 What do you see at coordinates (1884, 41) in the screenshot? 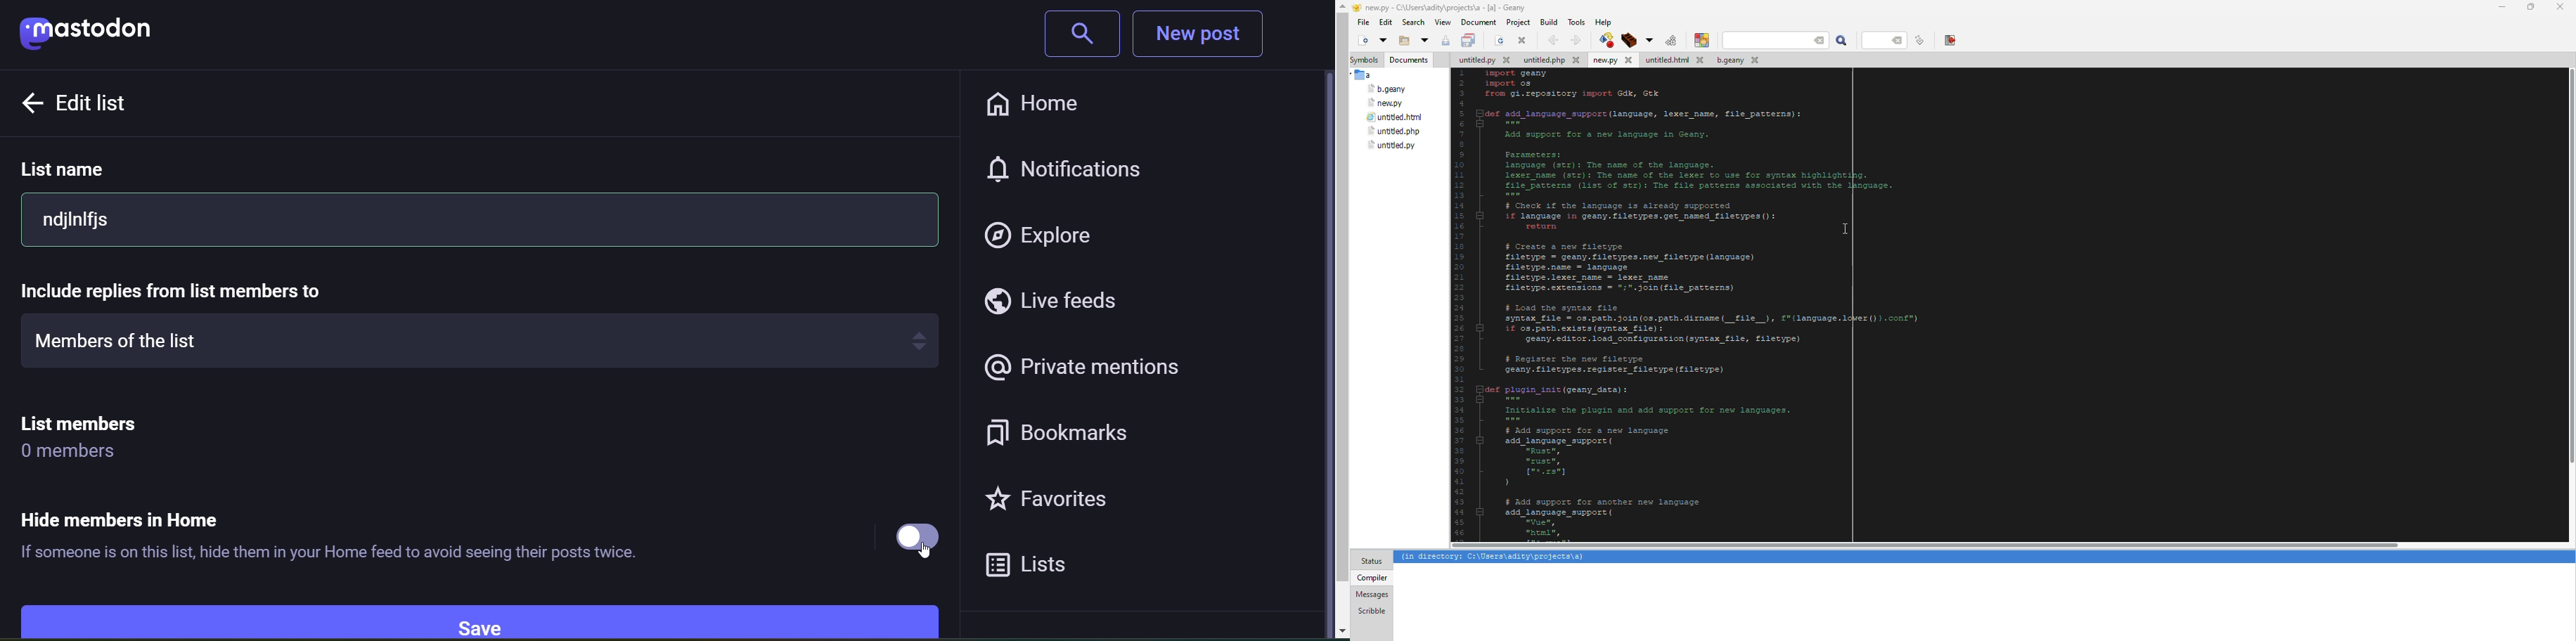
I see `line` at bounding box center [1884, 41].